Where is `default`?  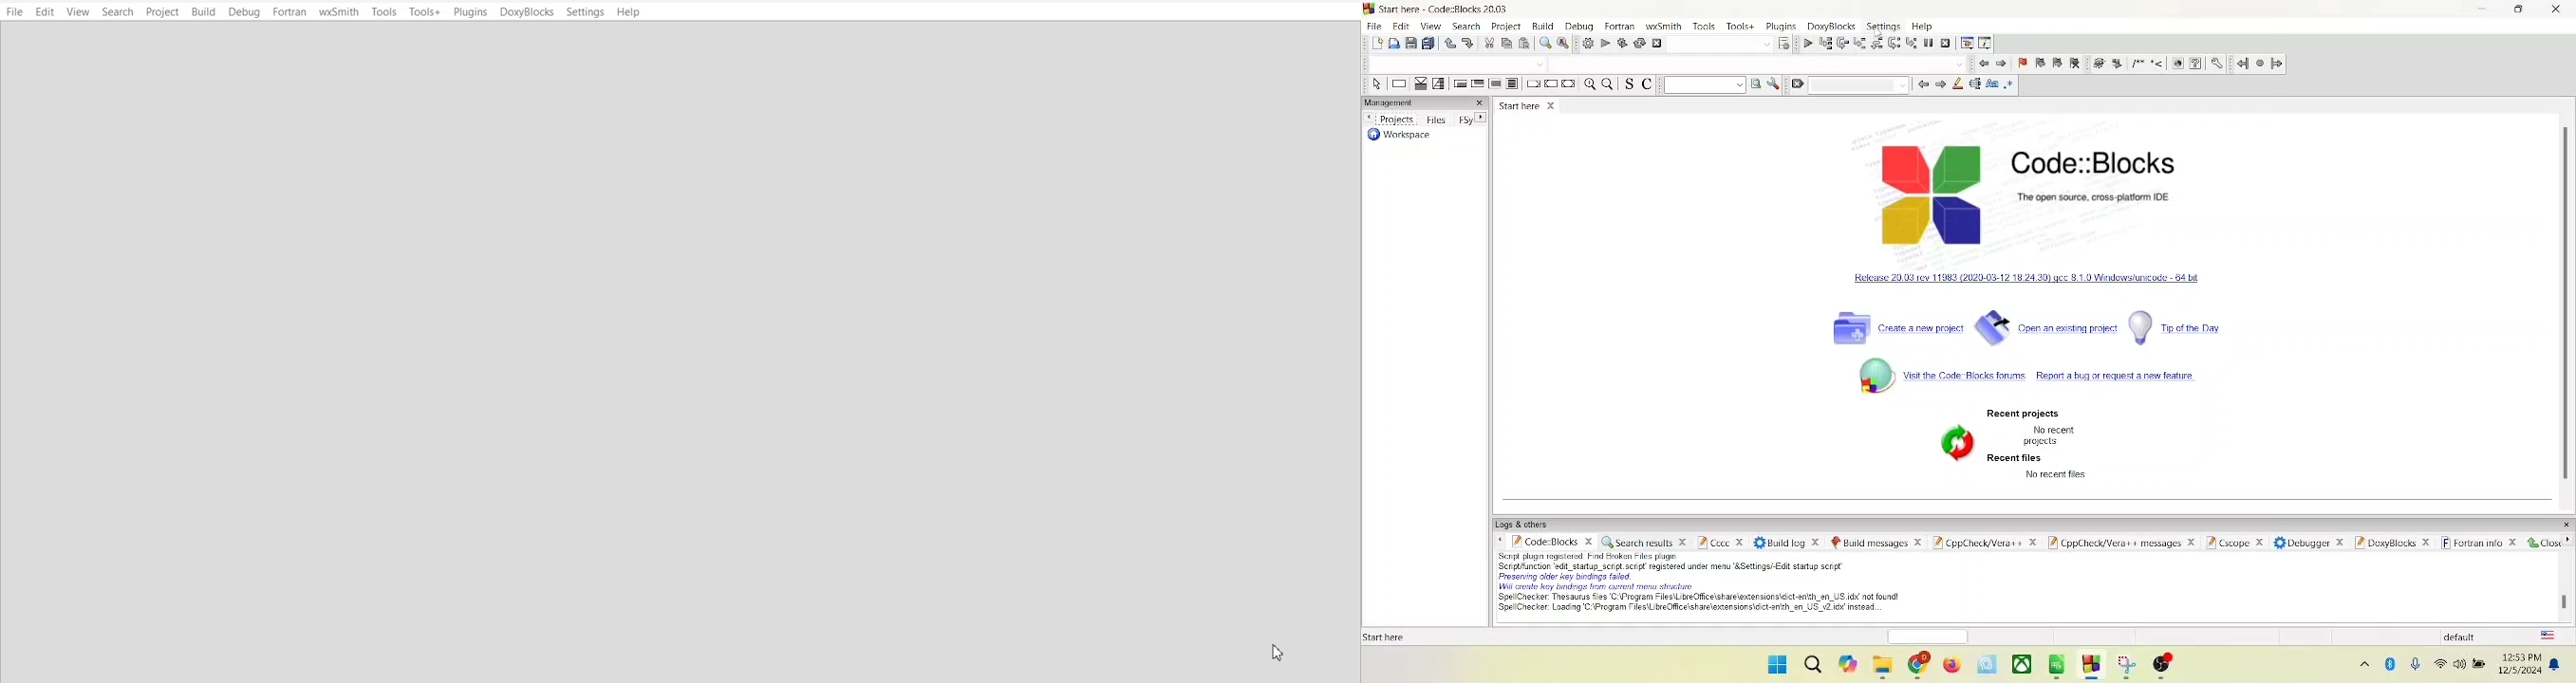
default is located at coordinates (2471, 636).